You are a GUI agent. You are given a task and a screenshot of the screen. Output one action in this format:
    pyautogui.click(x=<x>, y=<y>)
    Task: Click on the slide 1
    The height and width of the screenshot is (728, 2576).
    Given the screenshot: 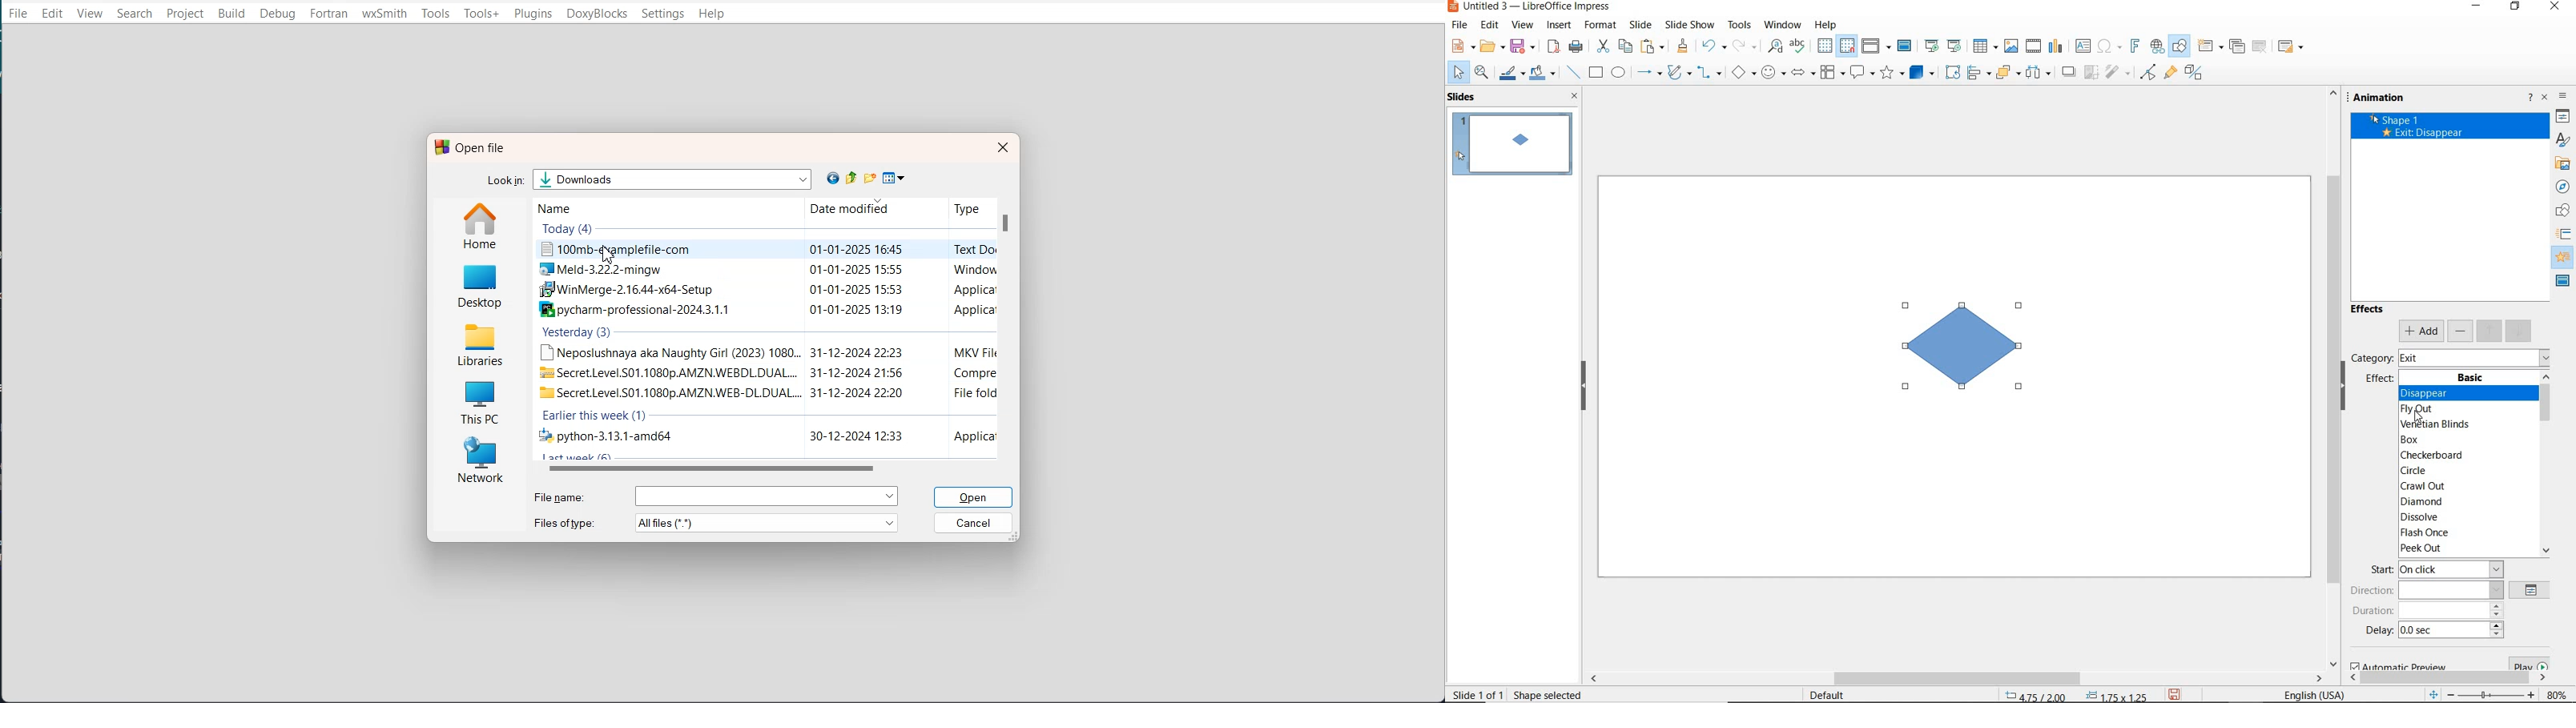 What is the action you would take?
    pyautogui.click(x=1512, y=145)
    